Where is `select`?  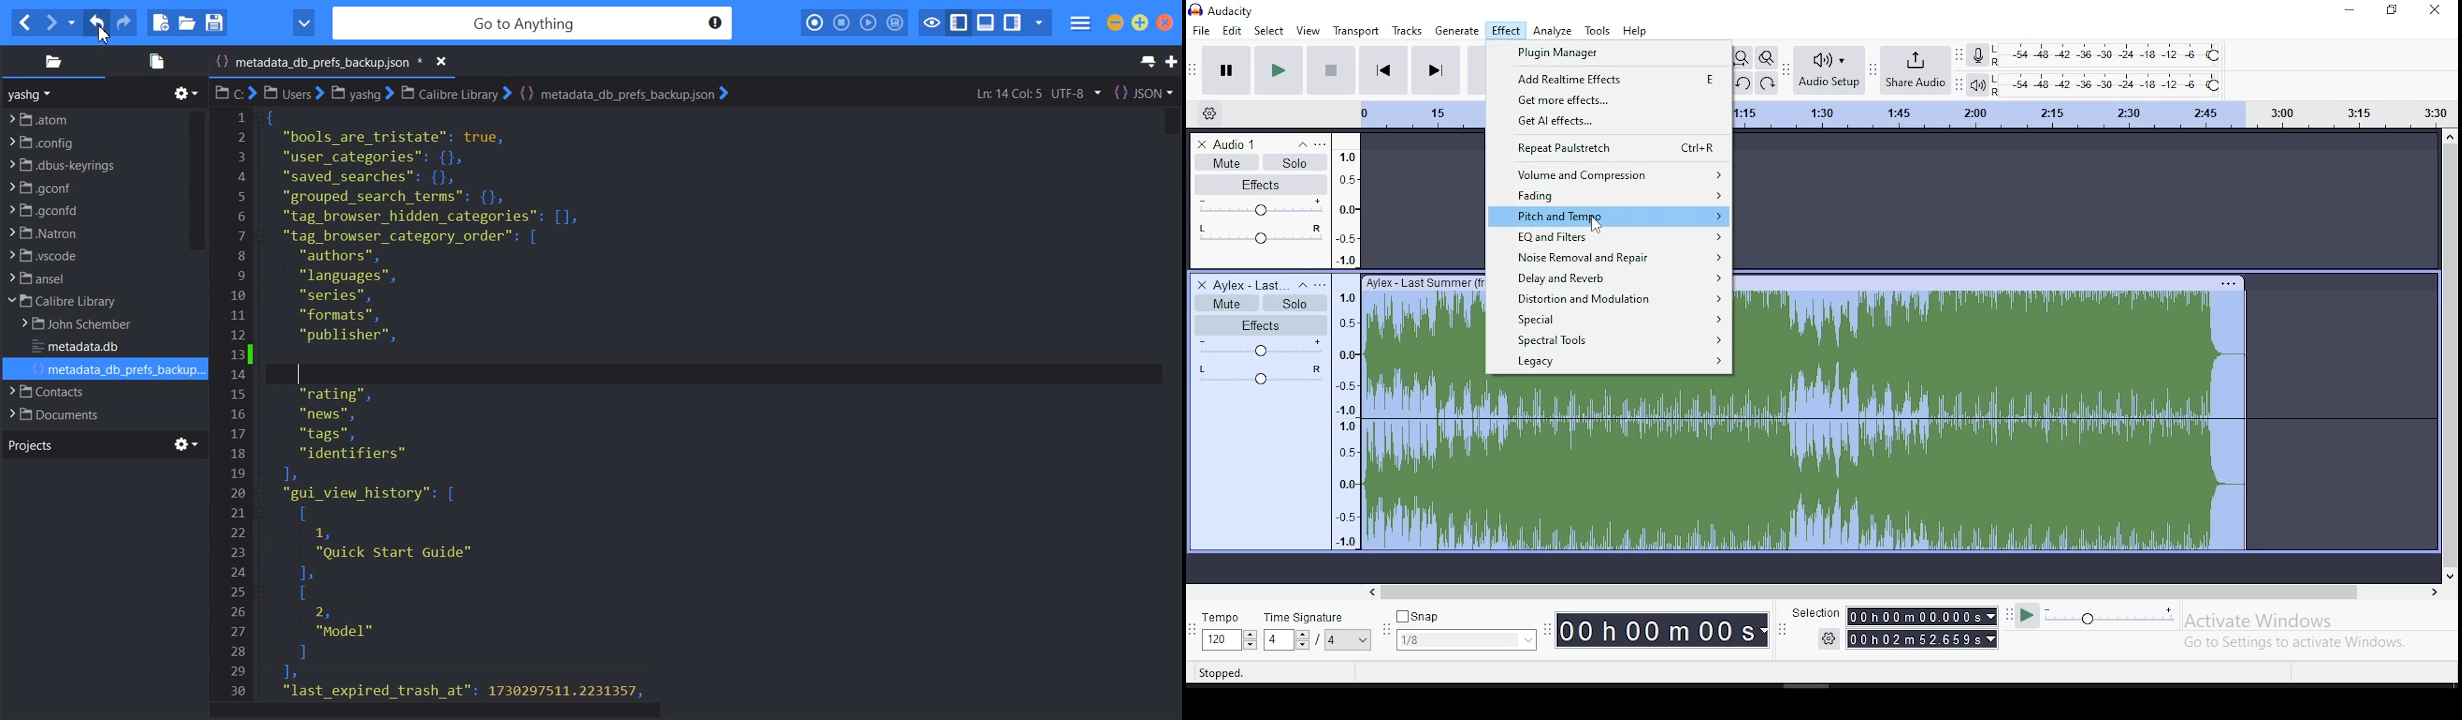 select is located at coordinates (1267, 30).